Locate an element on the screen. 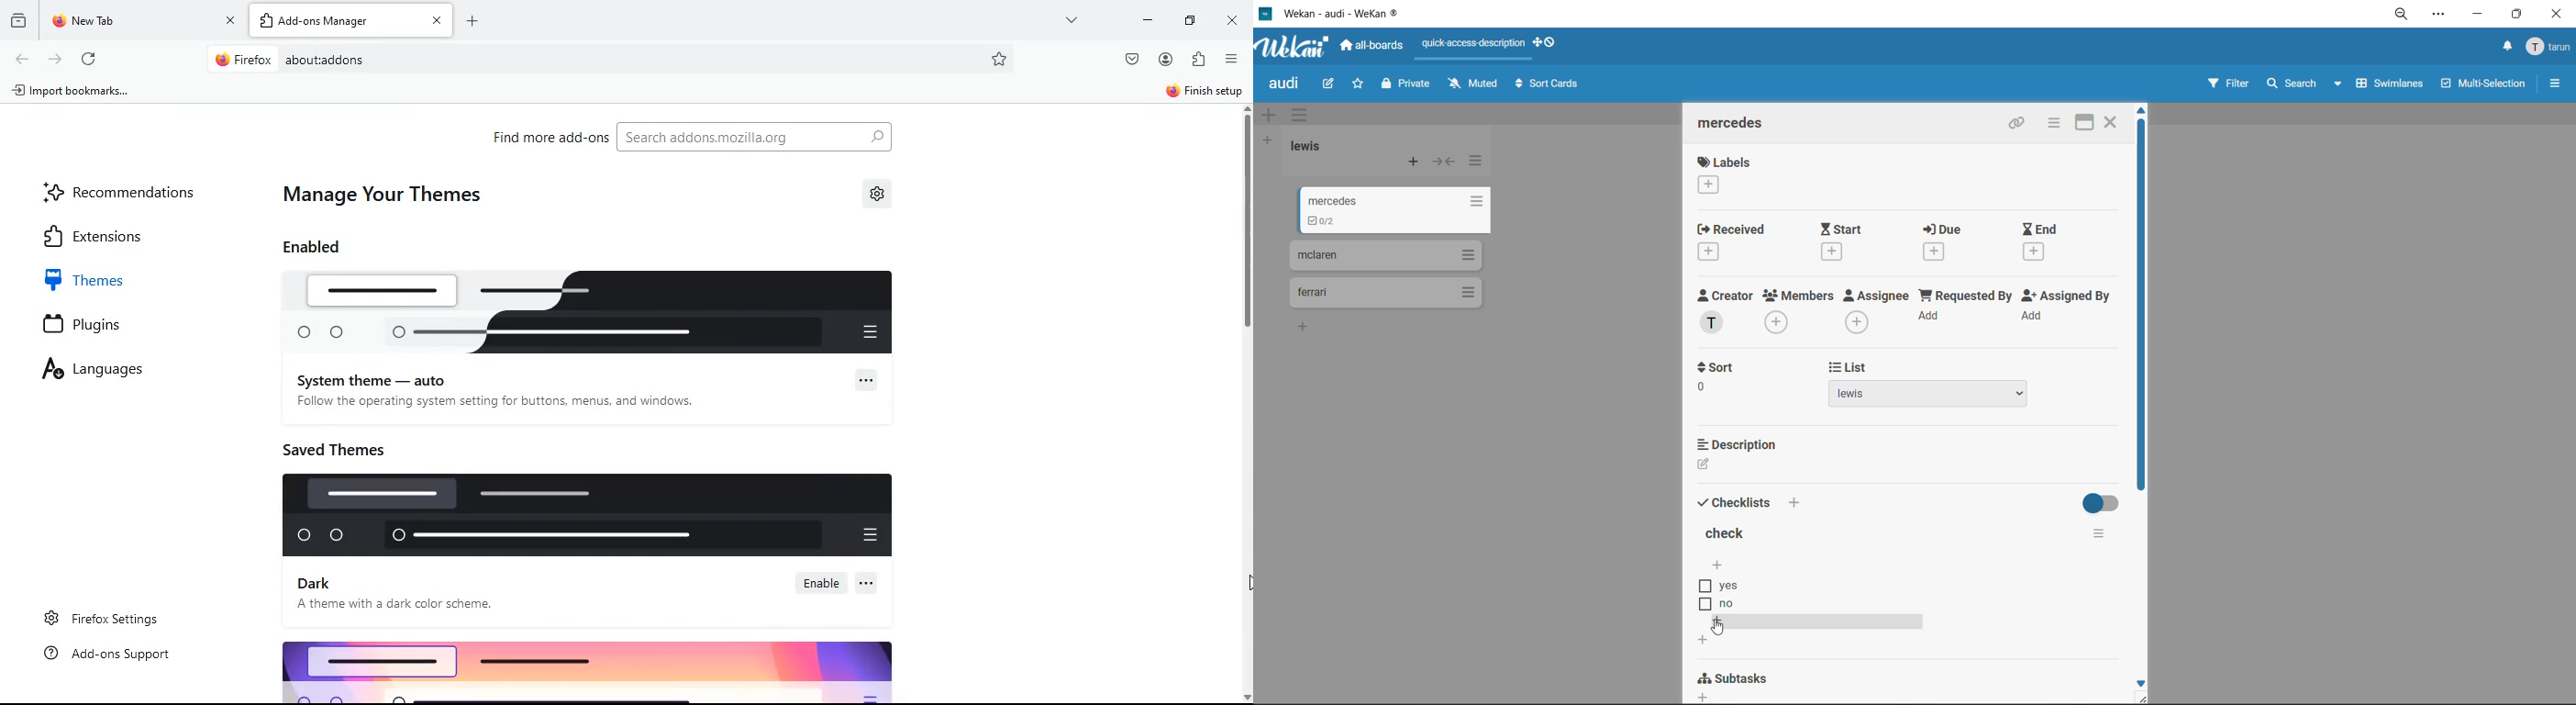 The height and width of the screenshot is (728, 2576). close is located at coordinates (2116, 122).